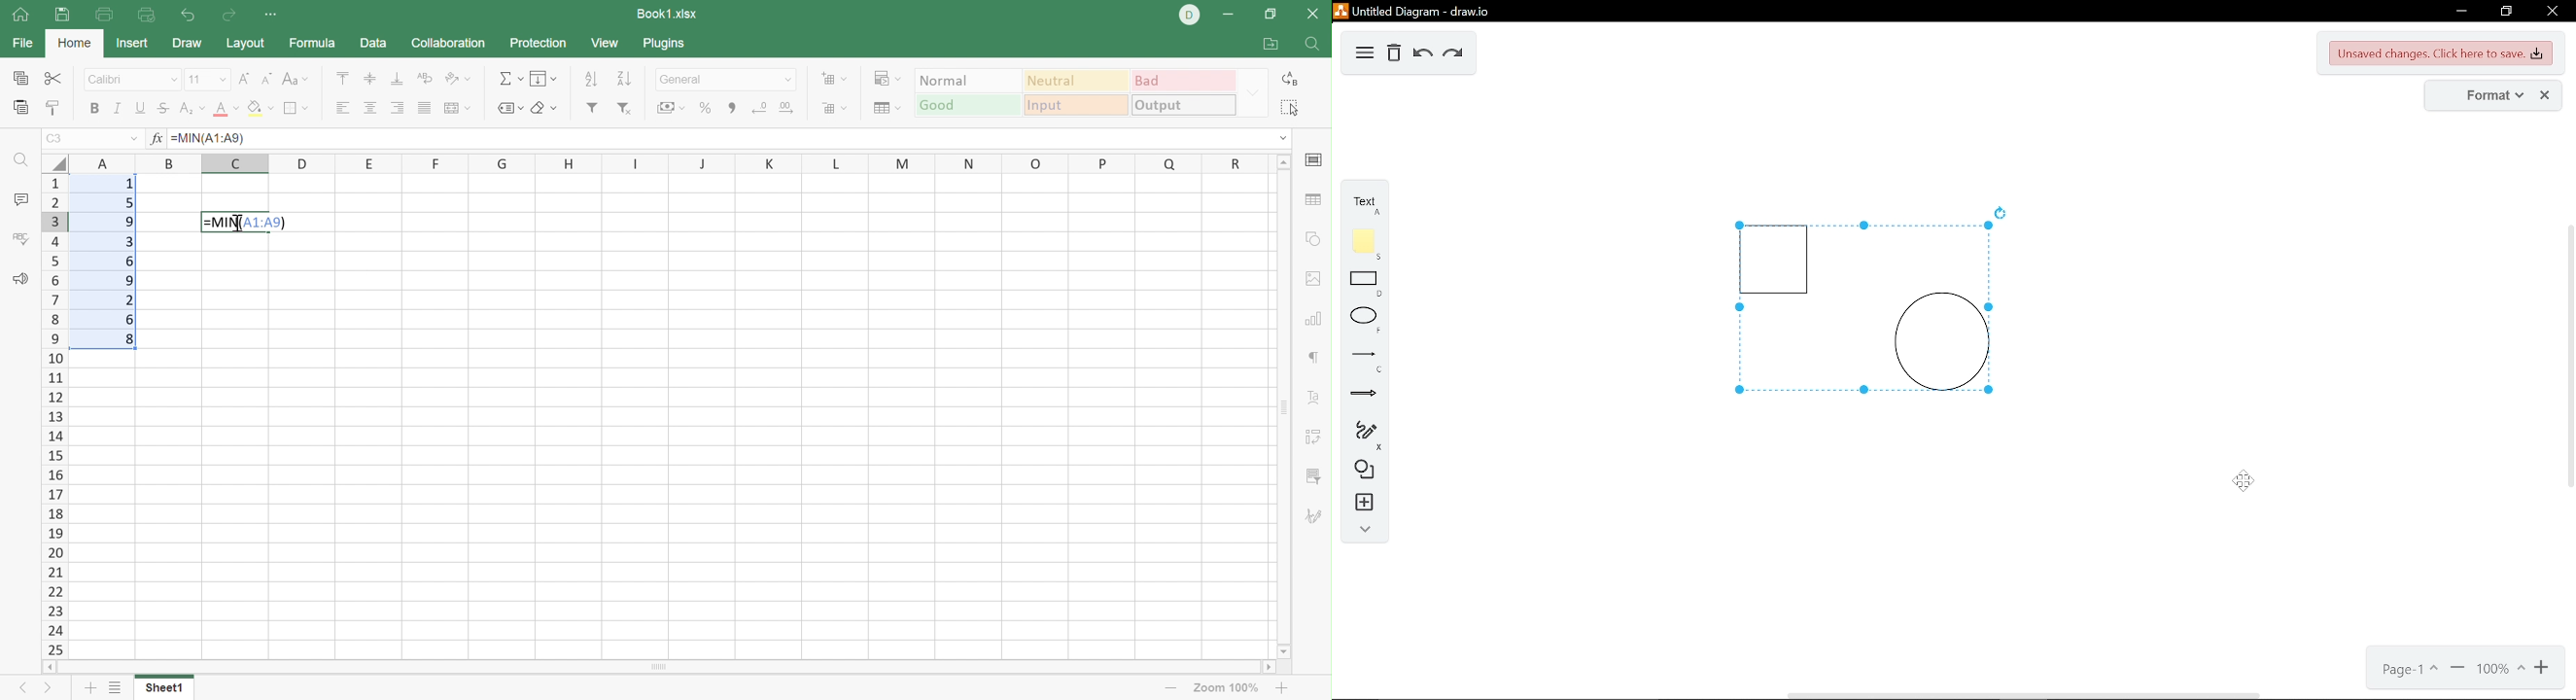 The image size is (2576, 700). What do you see at coordinates (17, 110) in the screenshot?
I see `Paste` at bounding box center [17, 110].